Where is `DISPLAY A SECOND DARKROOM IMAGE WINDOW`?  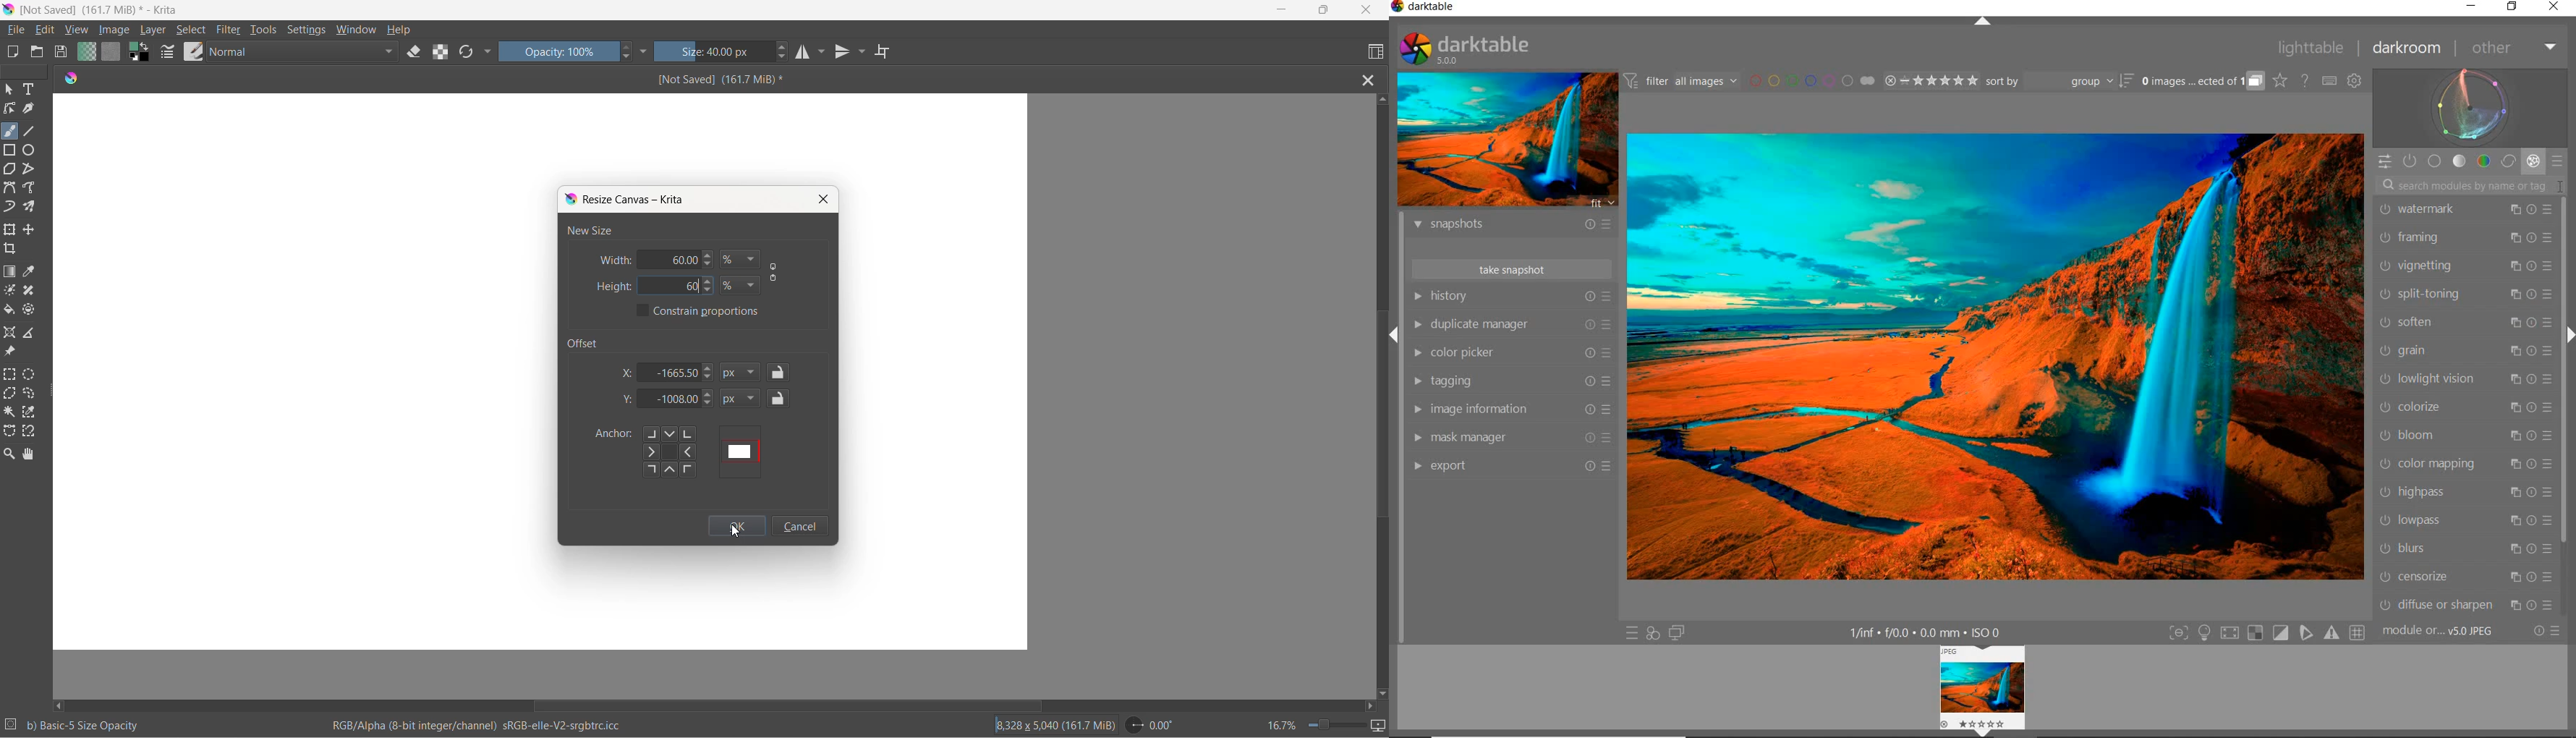 DISPLAY A SECOND DARKROOM IMAGE WINDOW is located at coordinates (1677, 633).